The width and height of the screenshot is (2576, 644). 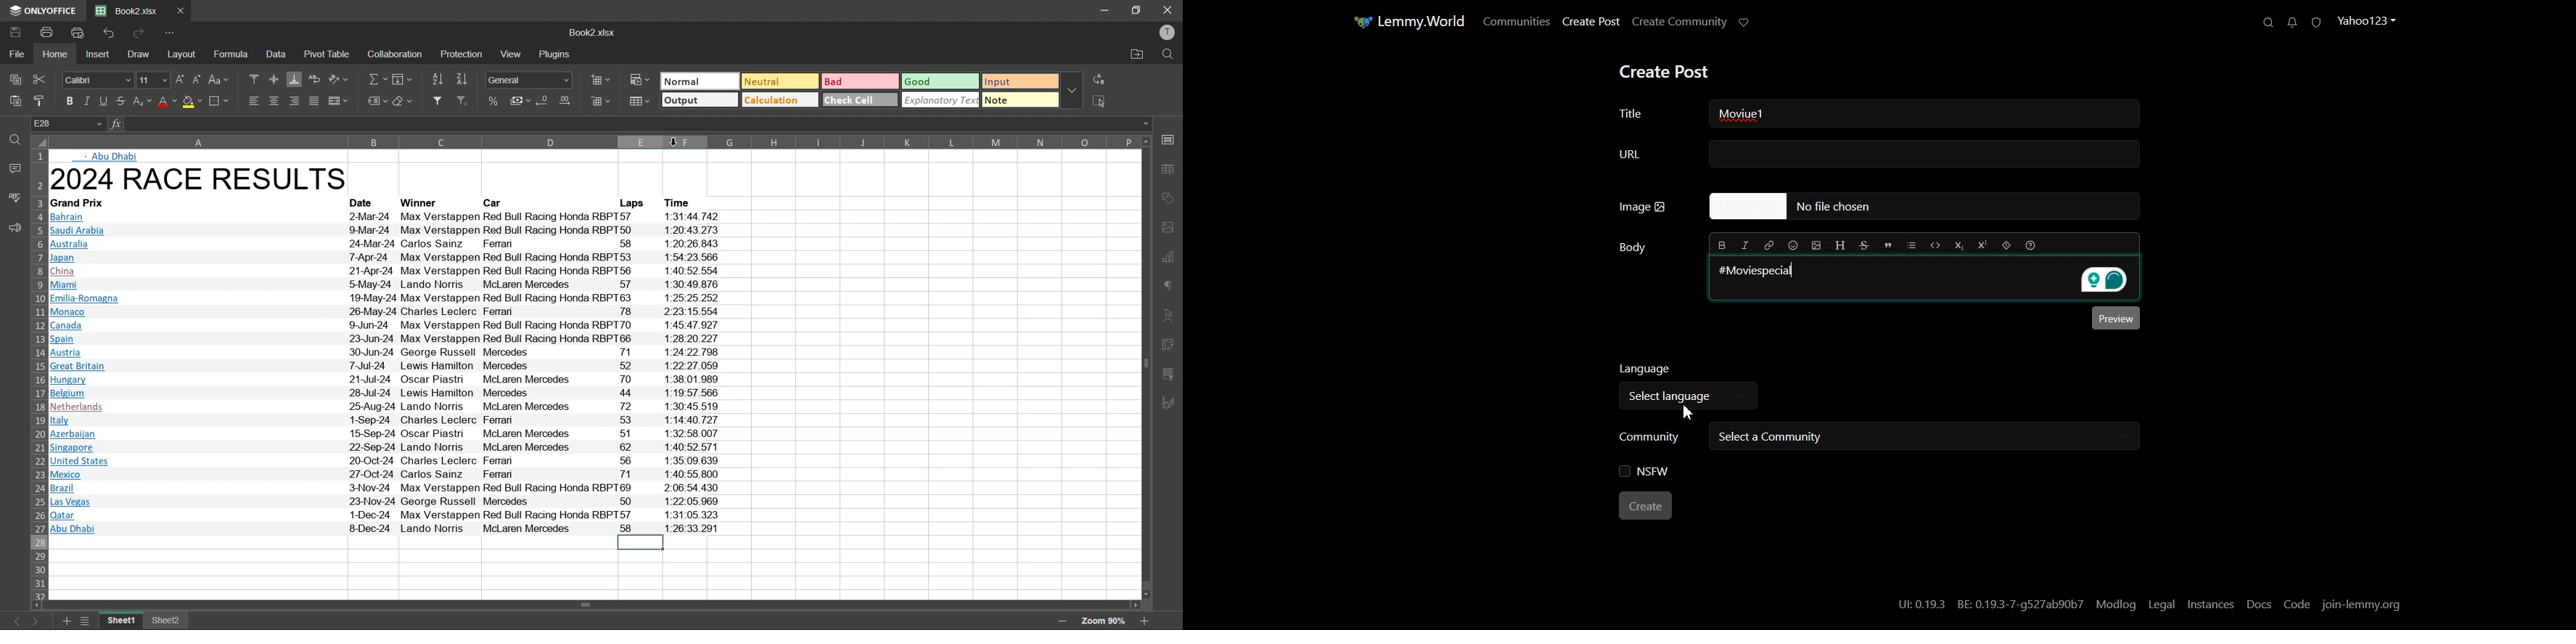 I want to click on images, so click(x=1172, y=227).